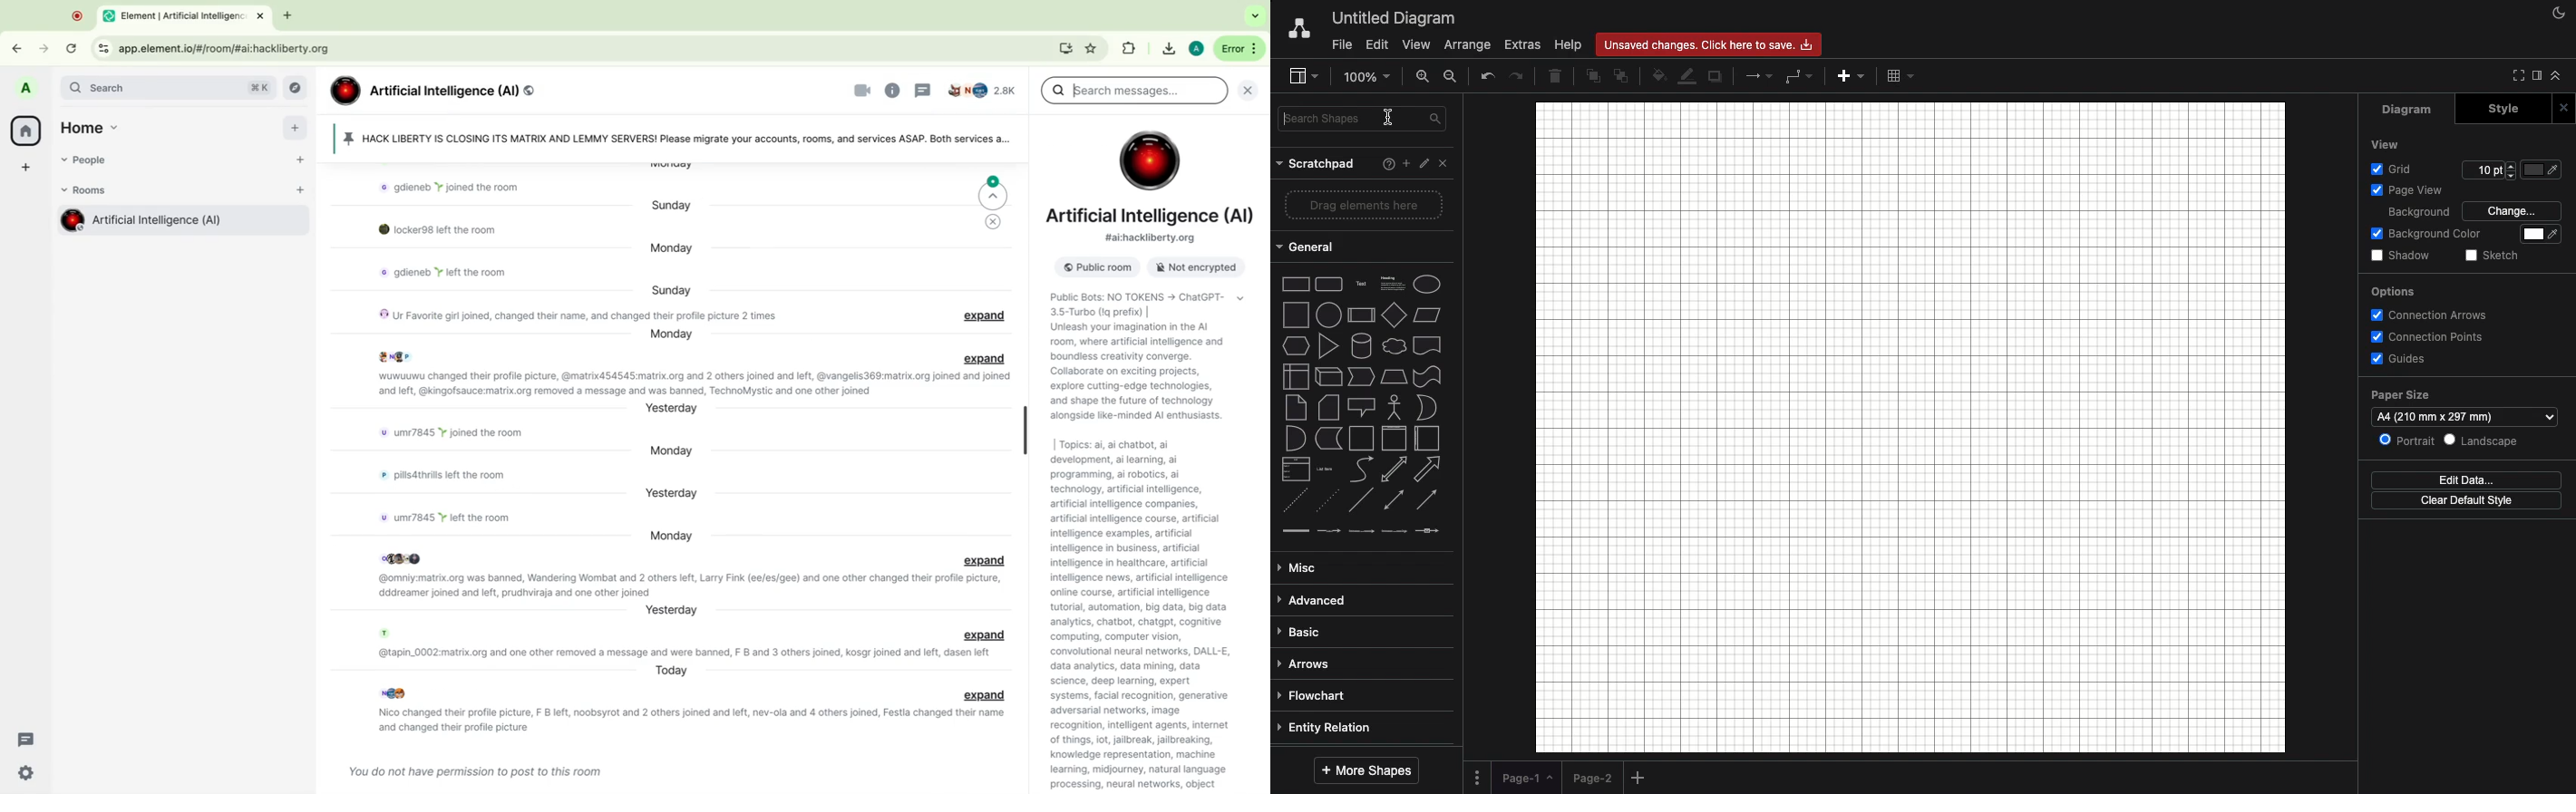 The image size is (2576, 812). I want to click on message, so click(689, 585).